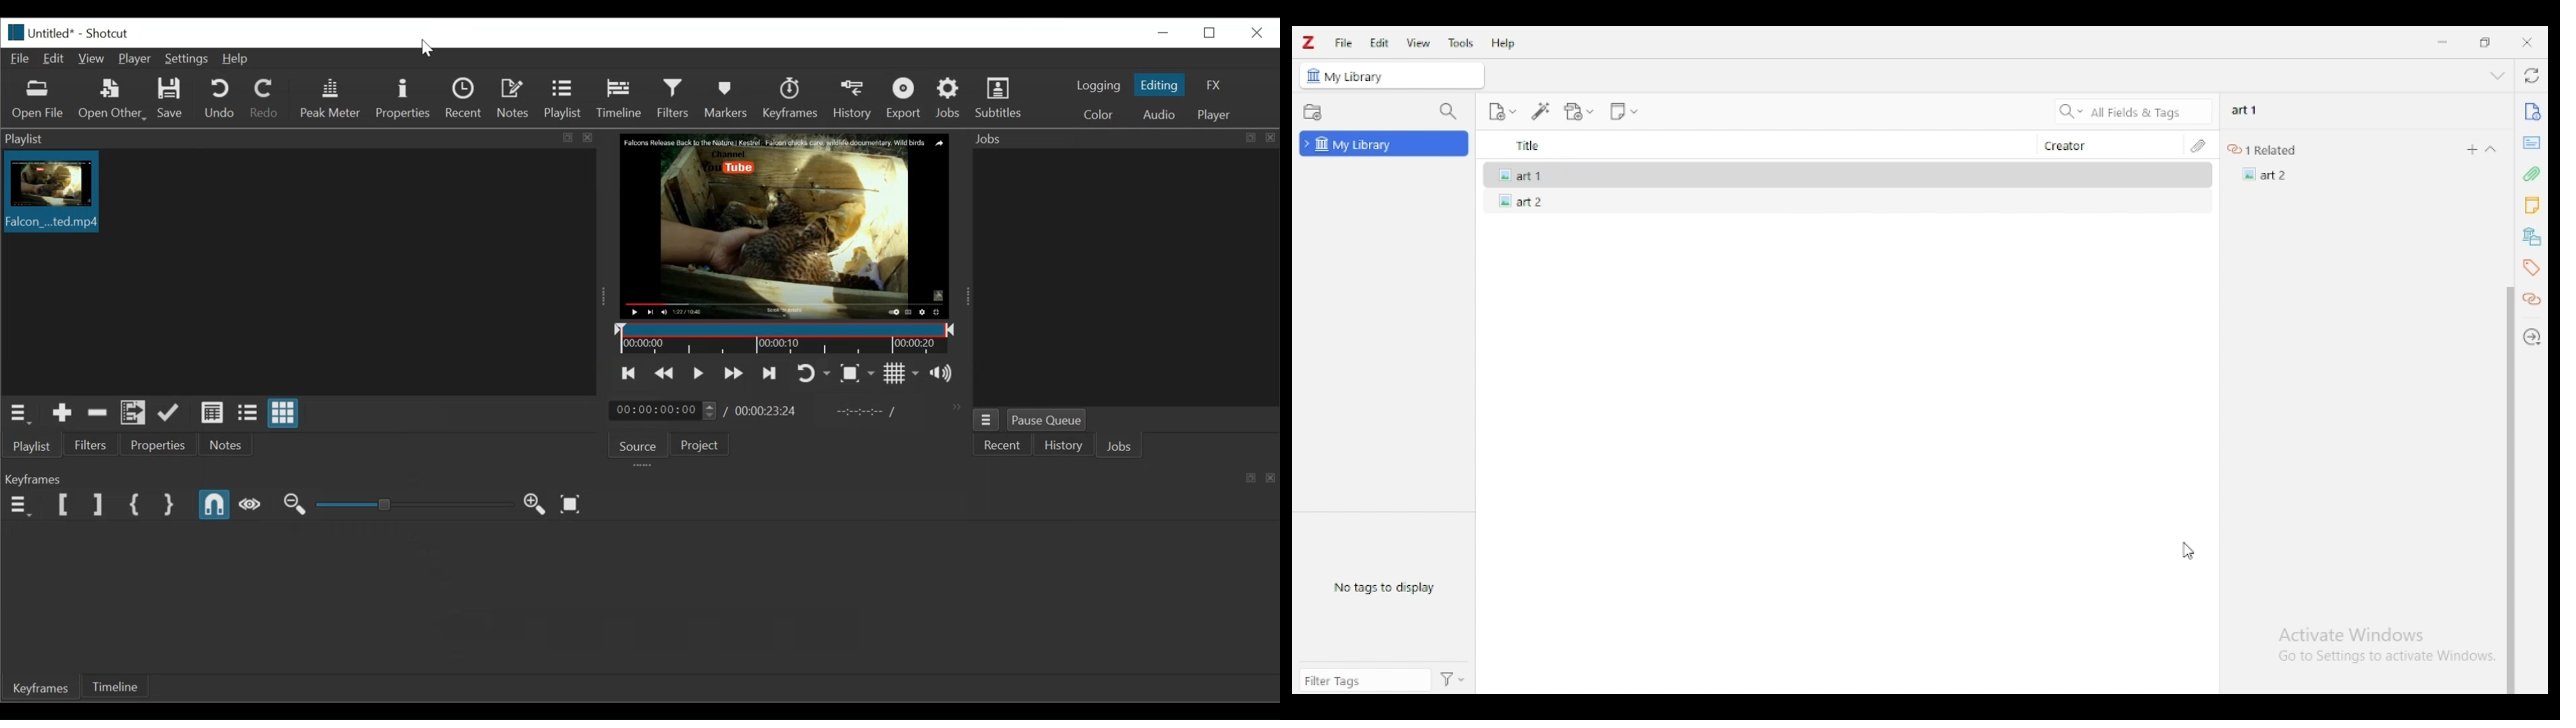 This screenshot has height=728, width=2576. I want to click on Jobs, so click(1121, 449).